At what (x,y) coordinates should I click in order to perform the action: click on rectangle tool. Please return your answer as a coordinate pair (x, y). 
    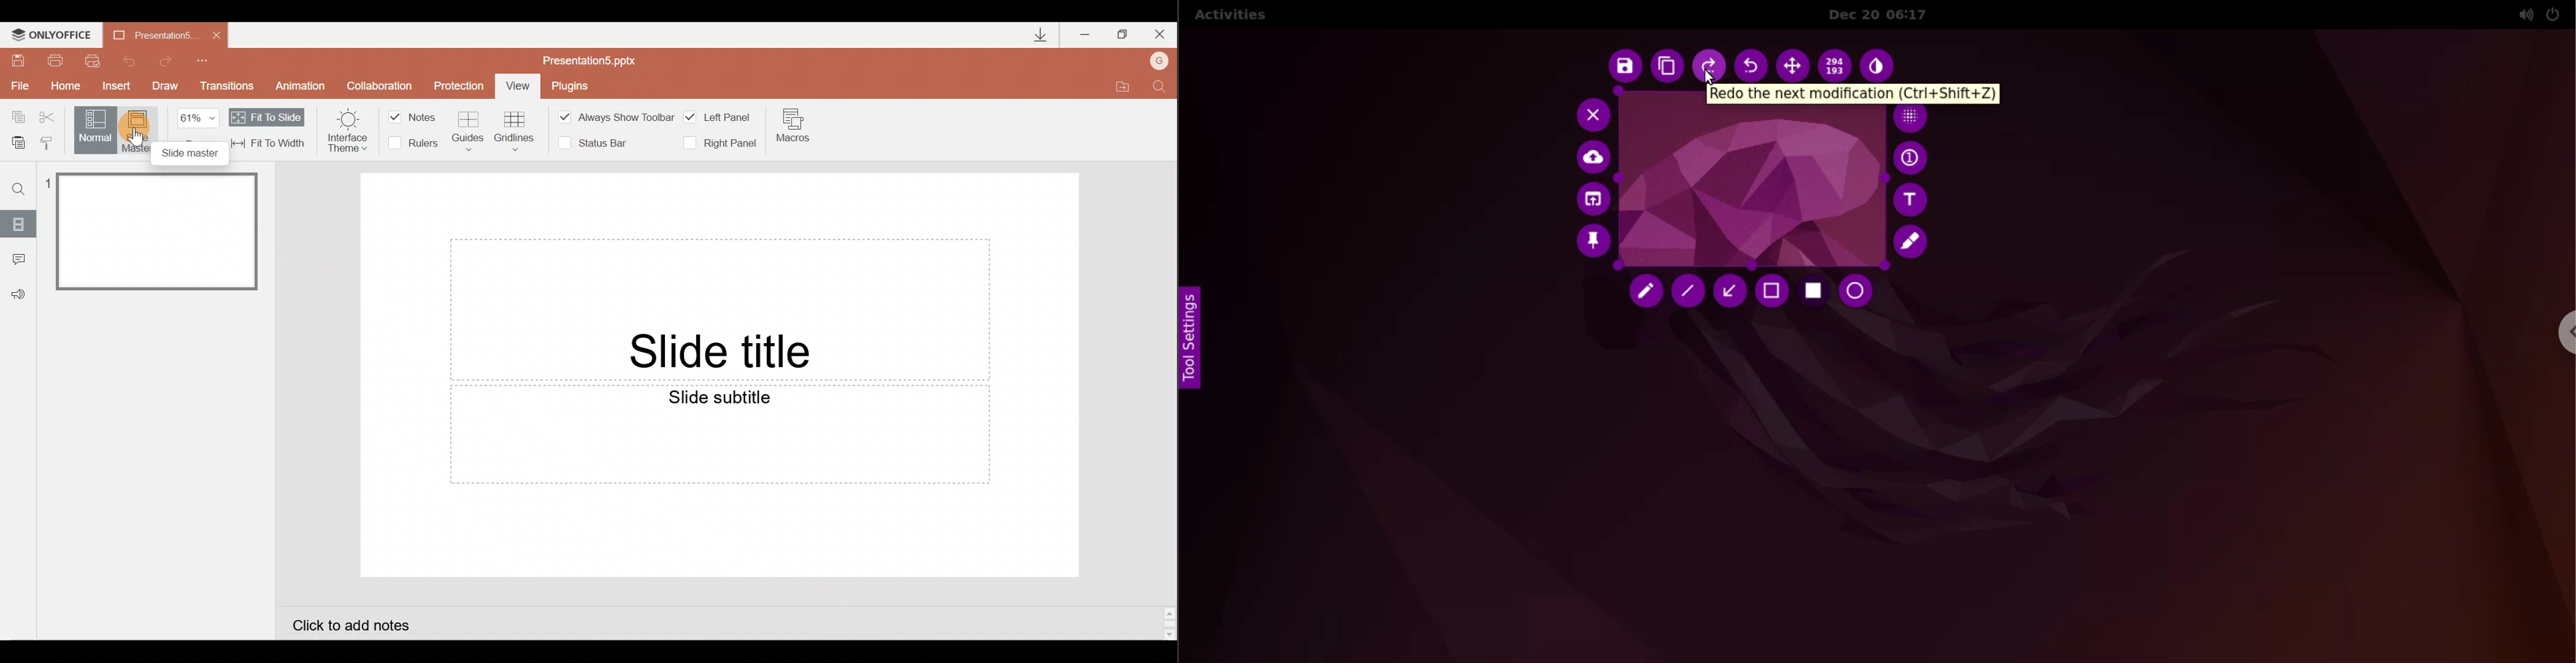
    Looking at the image, I should click on (1814, 293).